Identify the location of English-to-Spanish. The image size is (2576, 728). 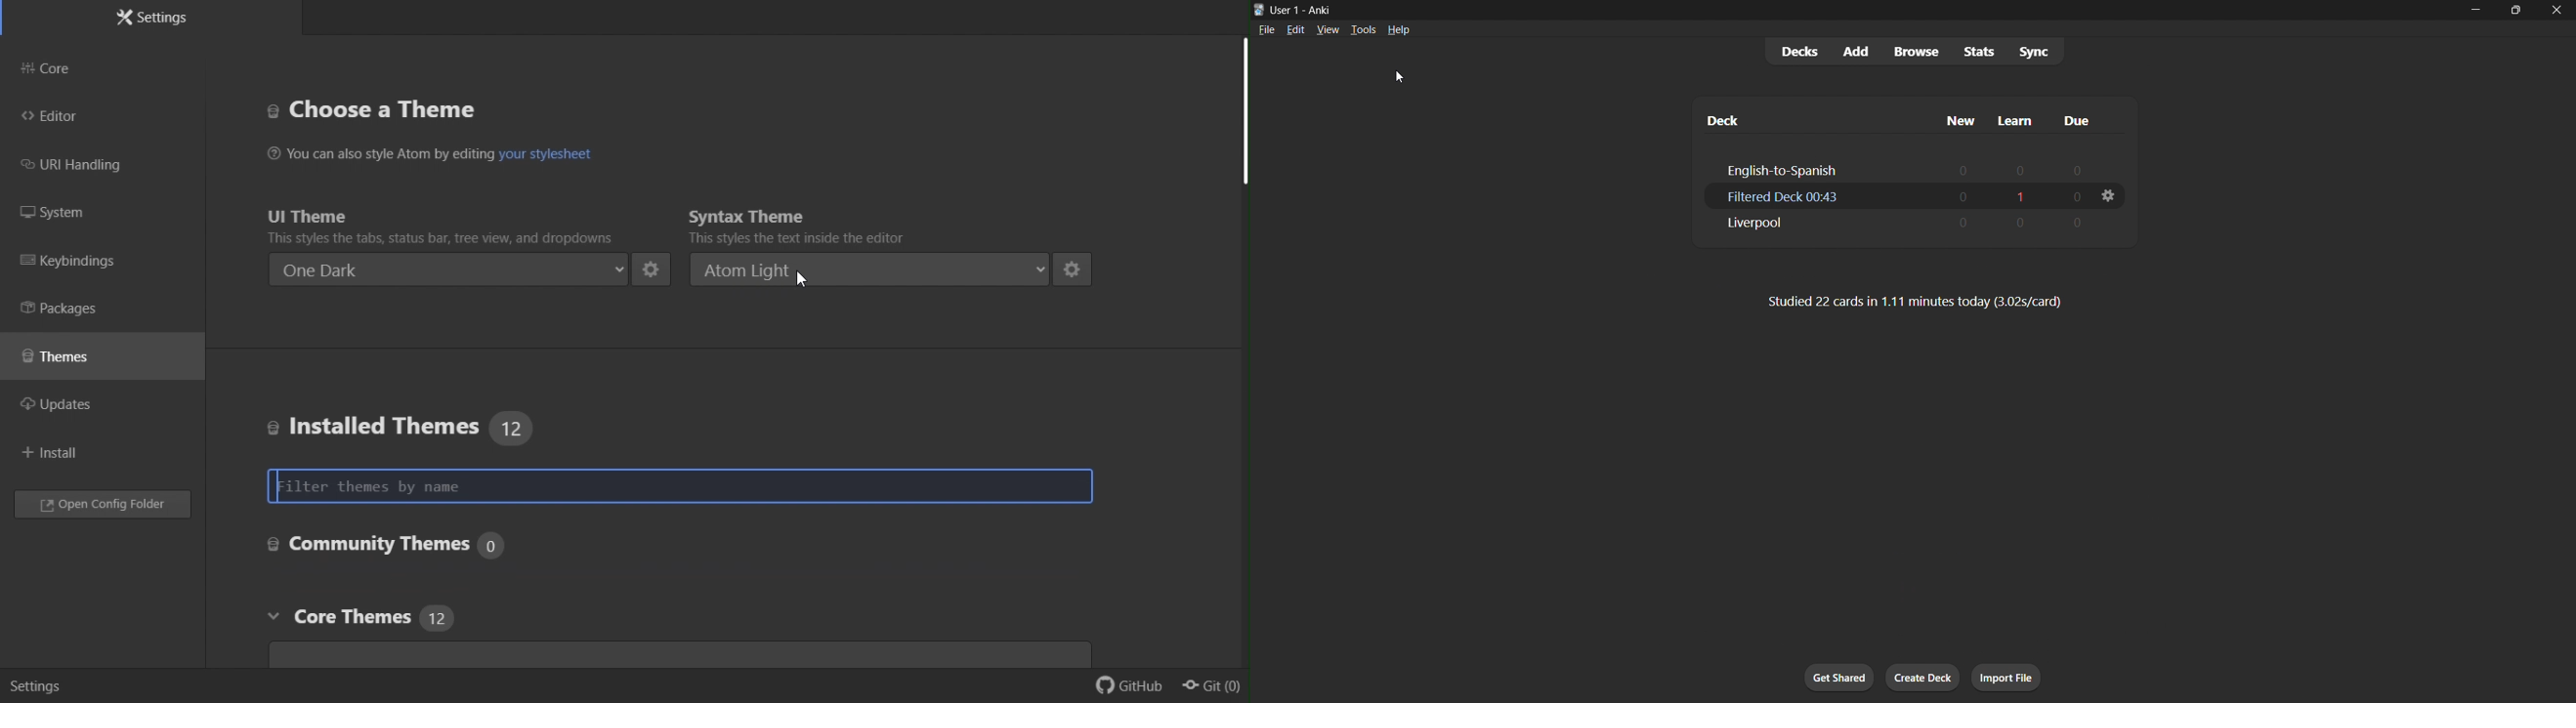
(1780, 166).